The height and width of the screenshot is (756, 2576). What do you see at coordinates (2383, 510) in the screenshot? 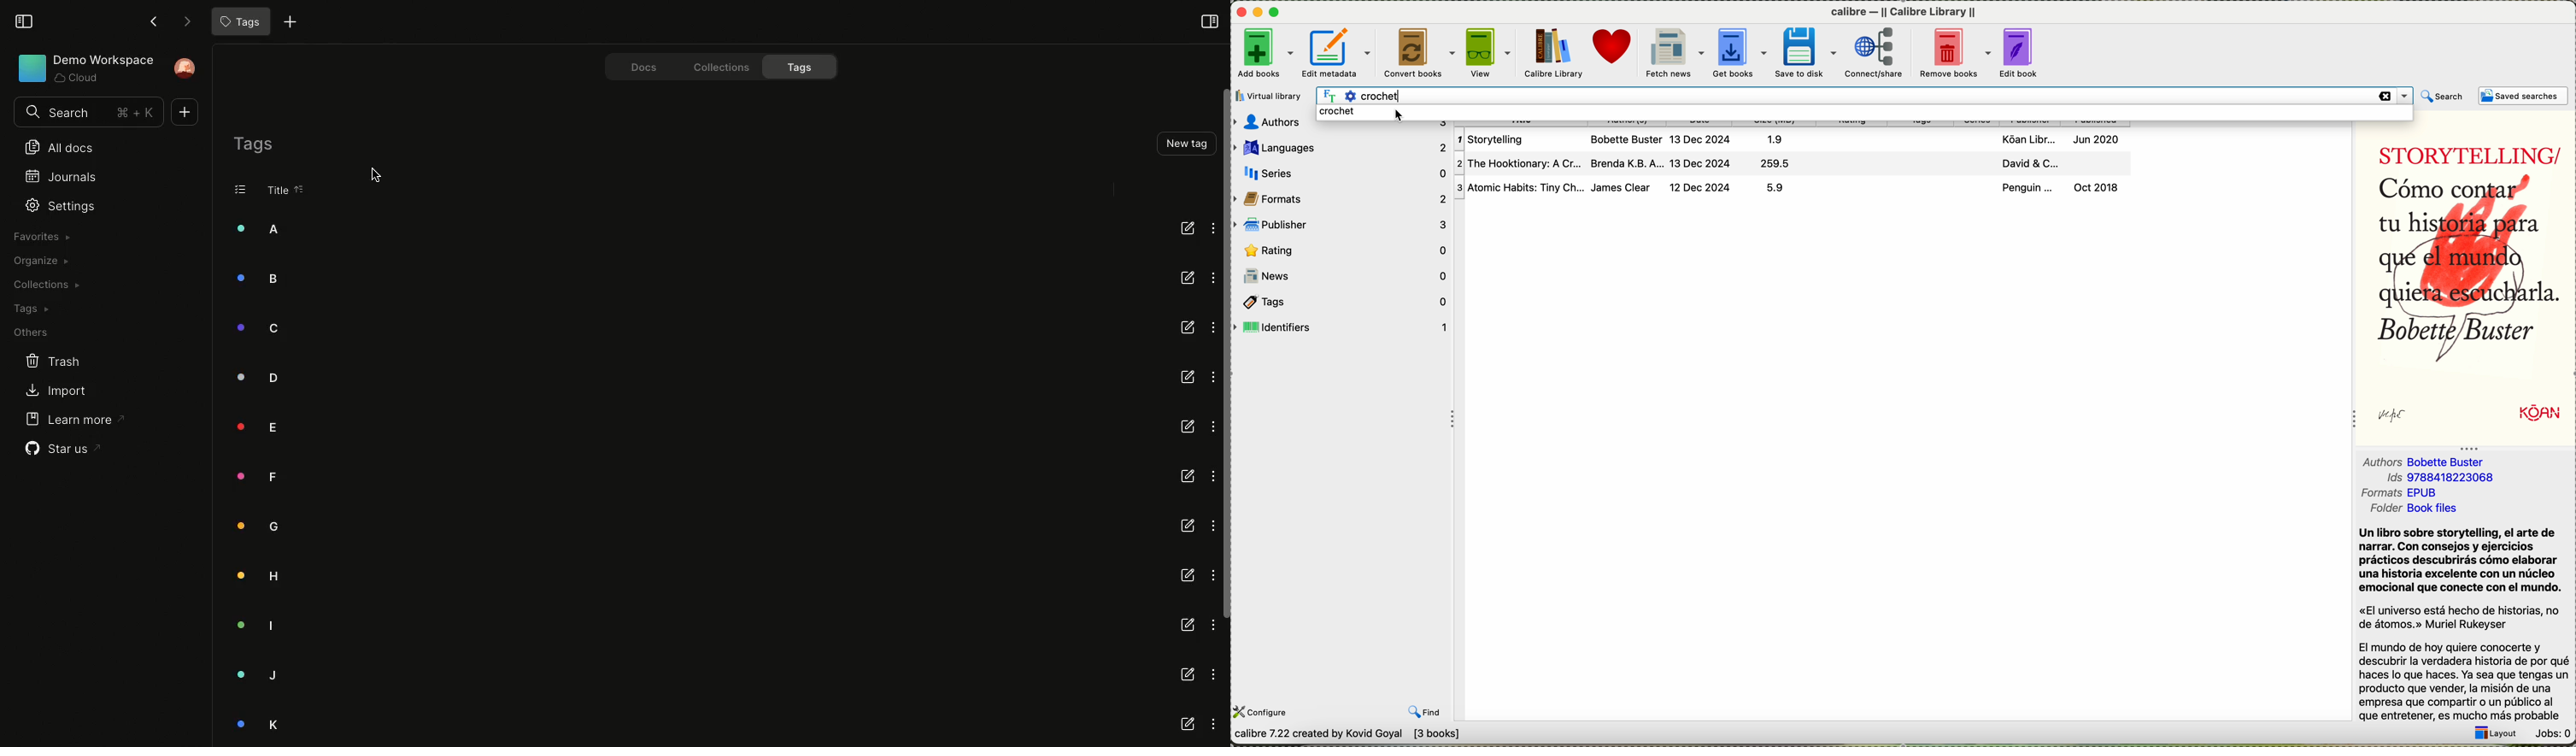
I see `folder Book files` at bounding box center [2383, 510].